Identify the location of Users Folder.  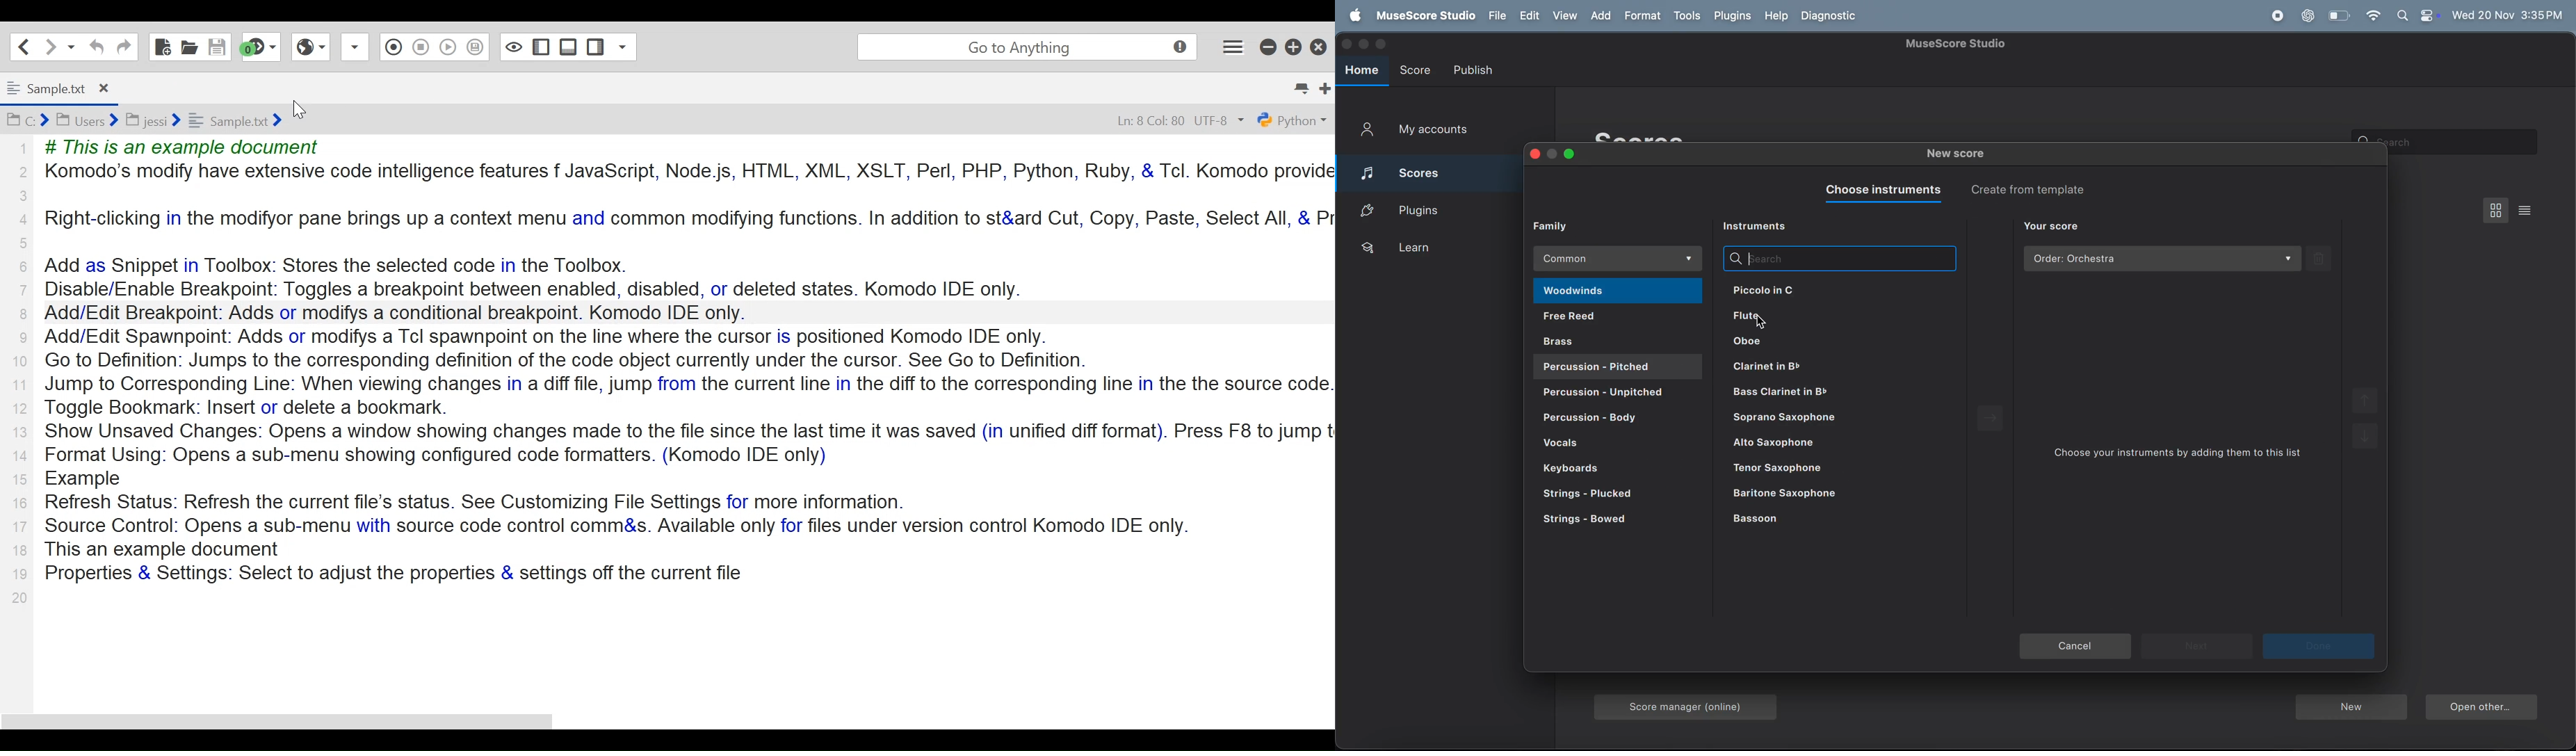
(85, 119).